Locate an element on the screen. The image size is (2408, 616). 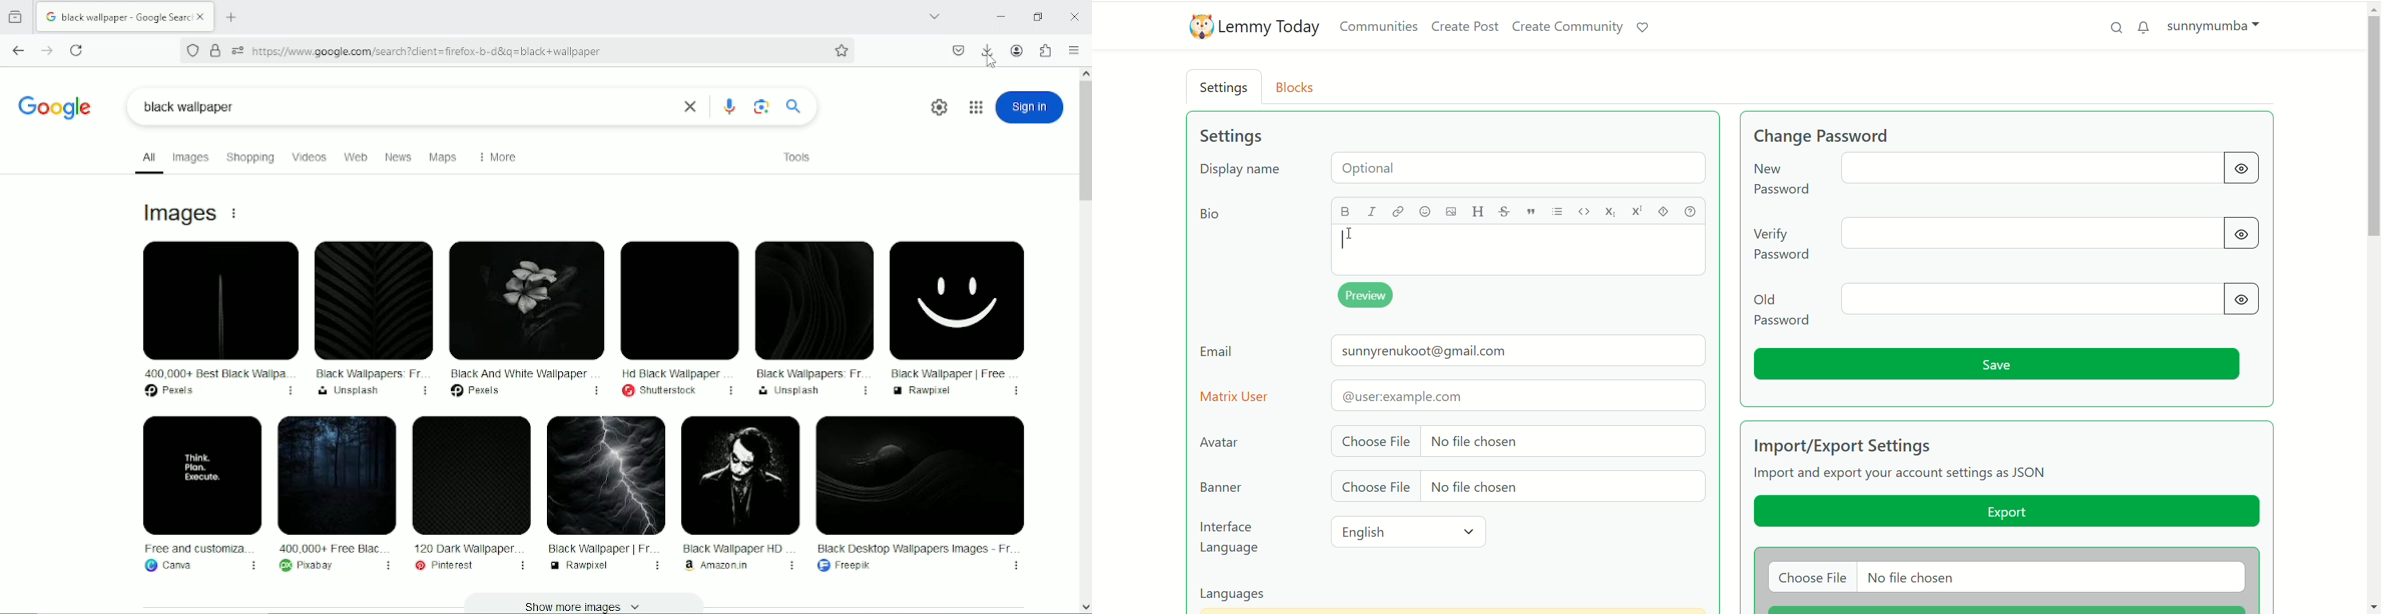
HD Black Wallpaper is located at coordinates (678, 318).